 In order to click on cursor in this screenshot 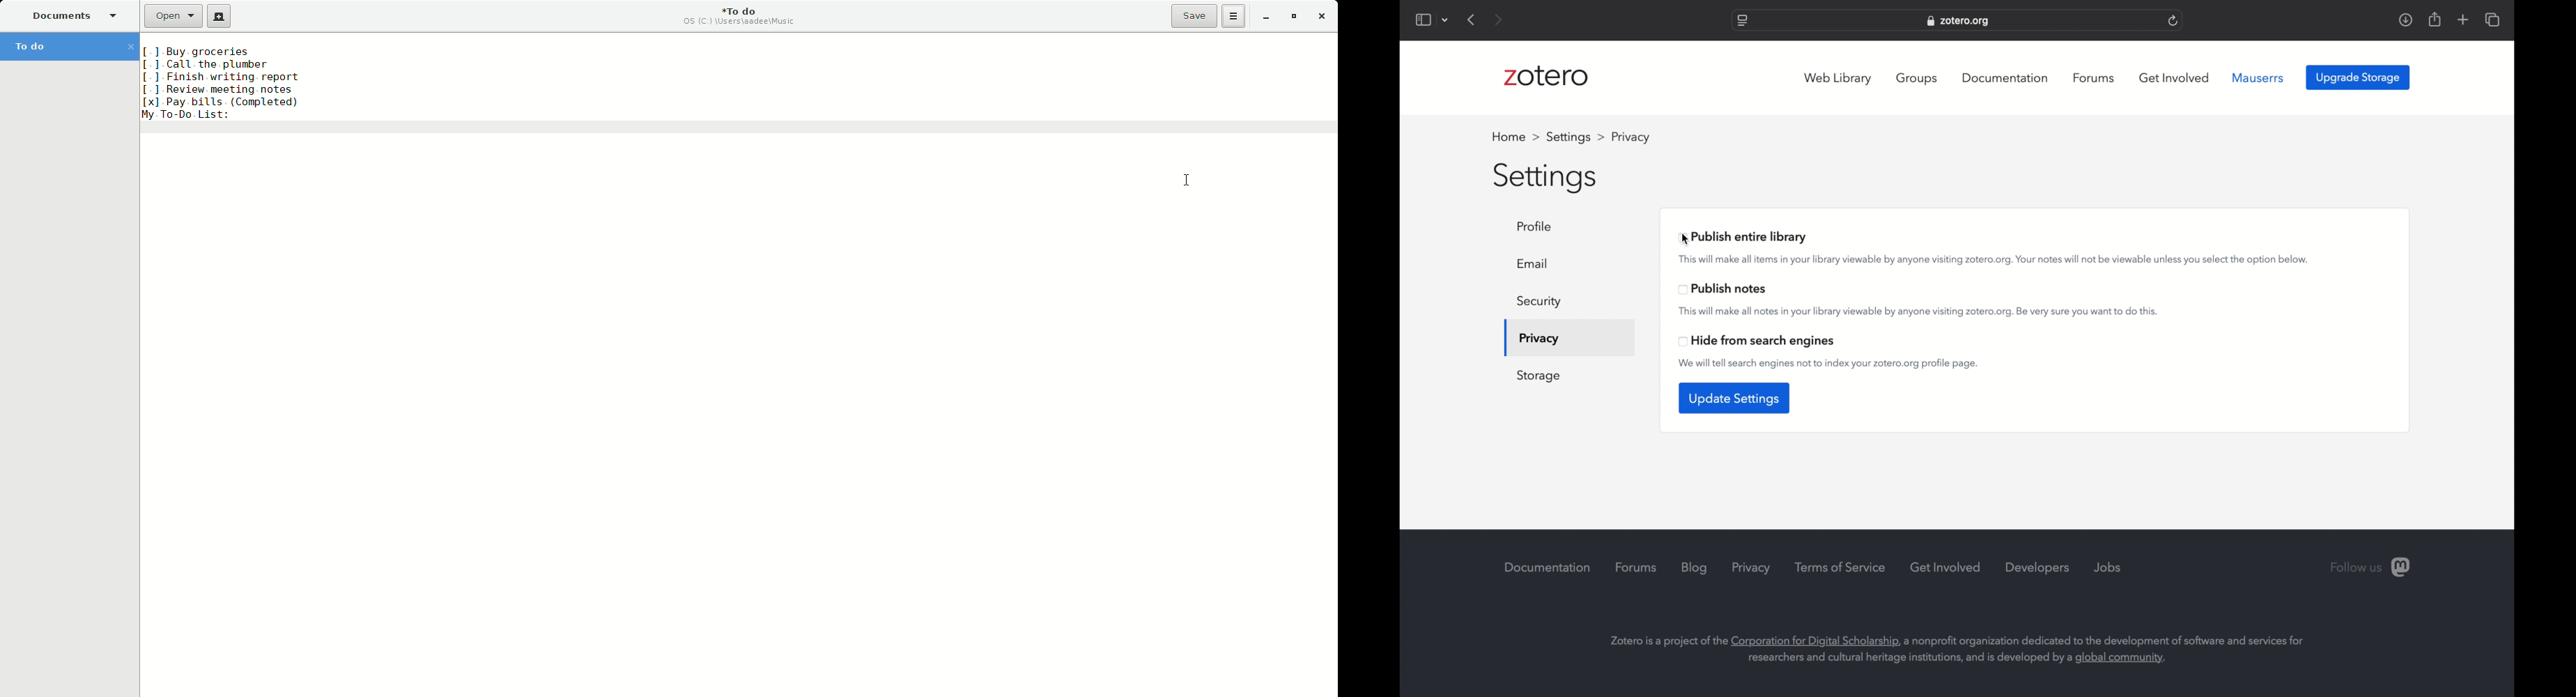, I will do `click(1685, 239)`.